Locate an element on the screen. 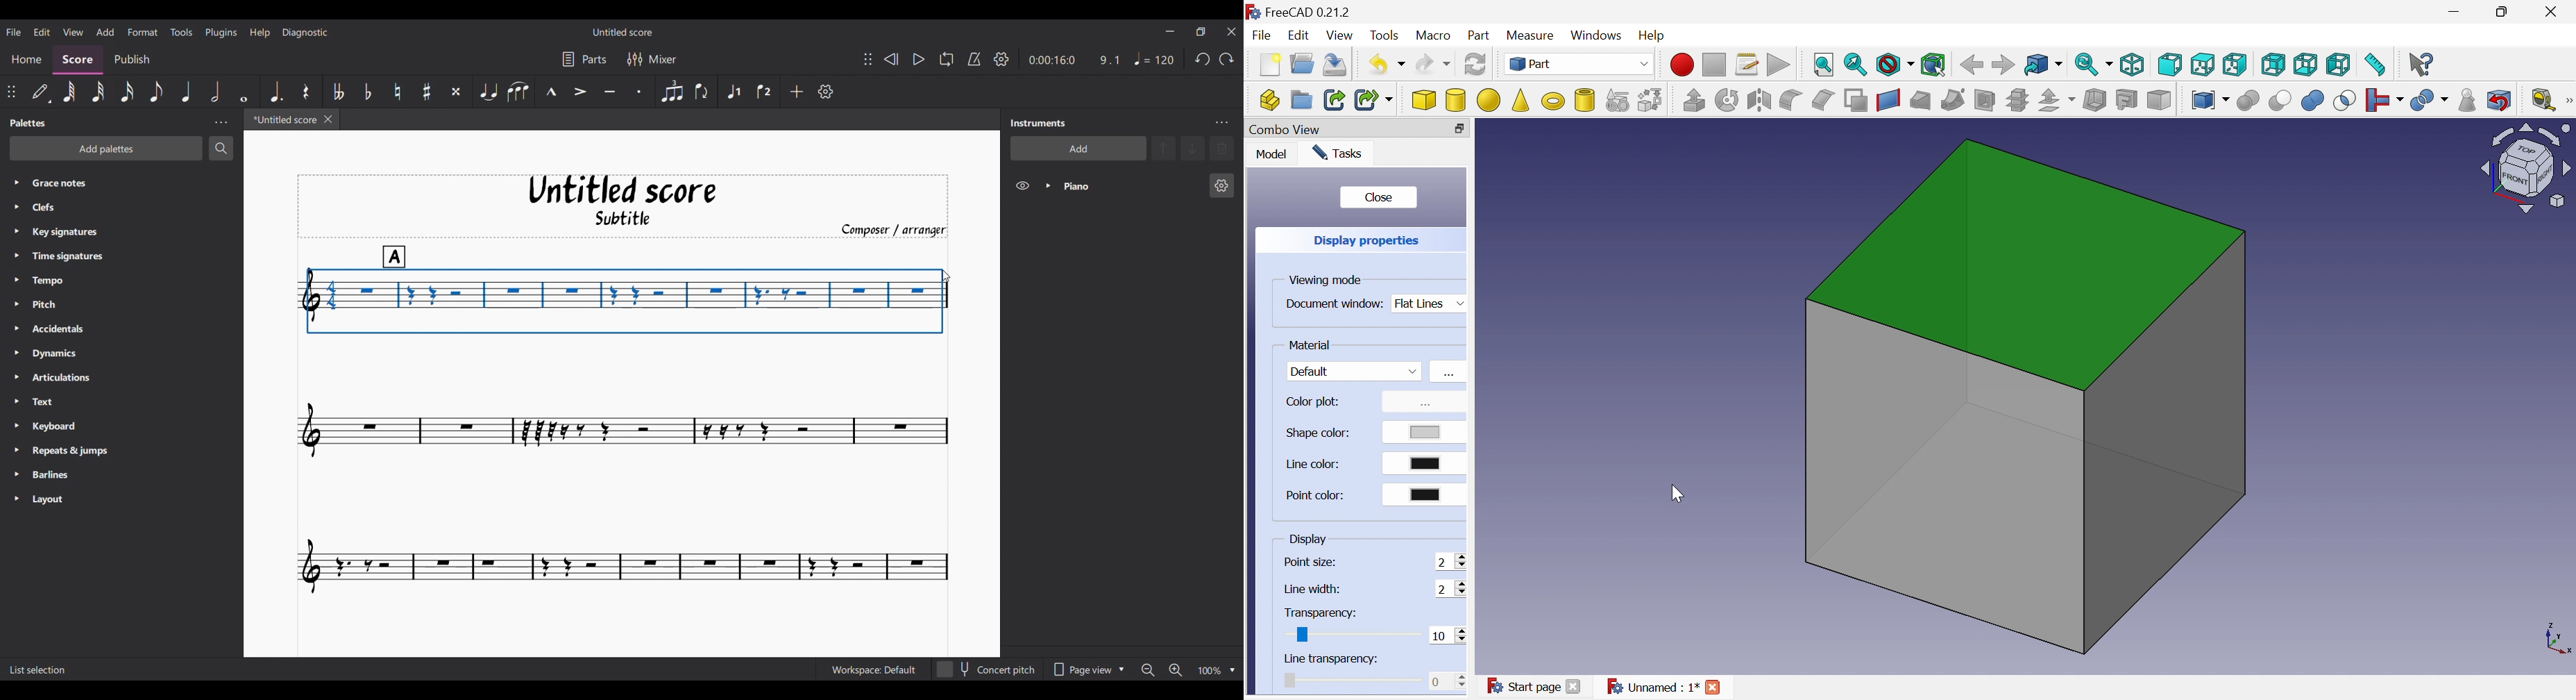 The image size is (2576, 700). Change position of toolbar attached is located at coordinates (10, 91).